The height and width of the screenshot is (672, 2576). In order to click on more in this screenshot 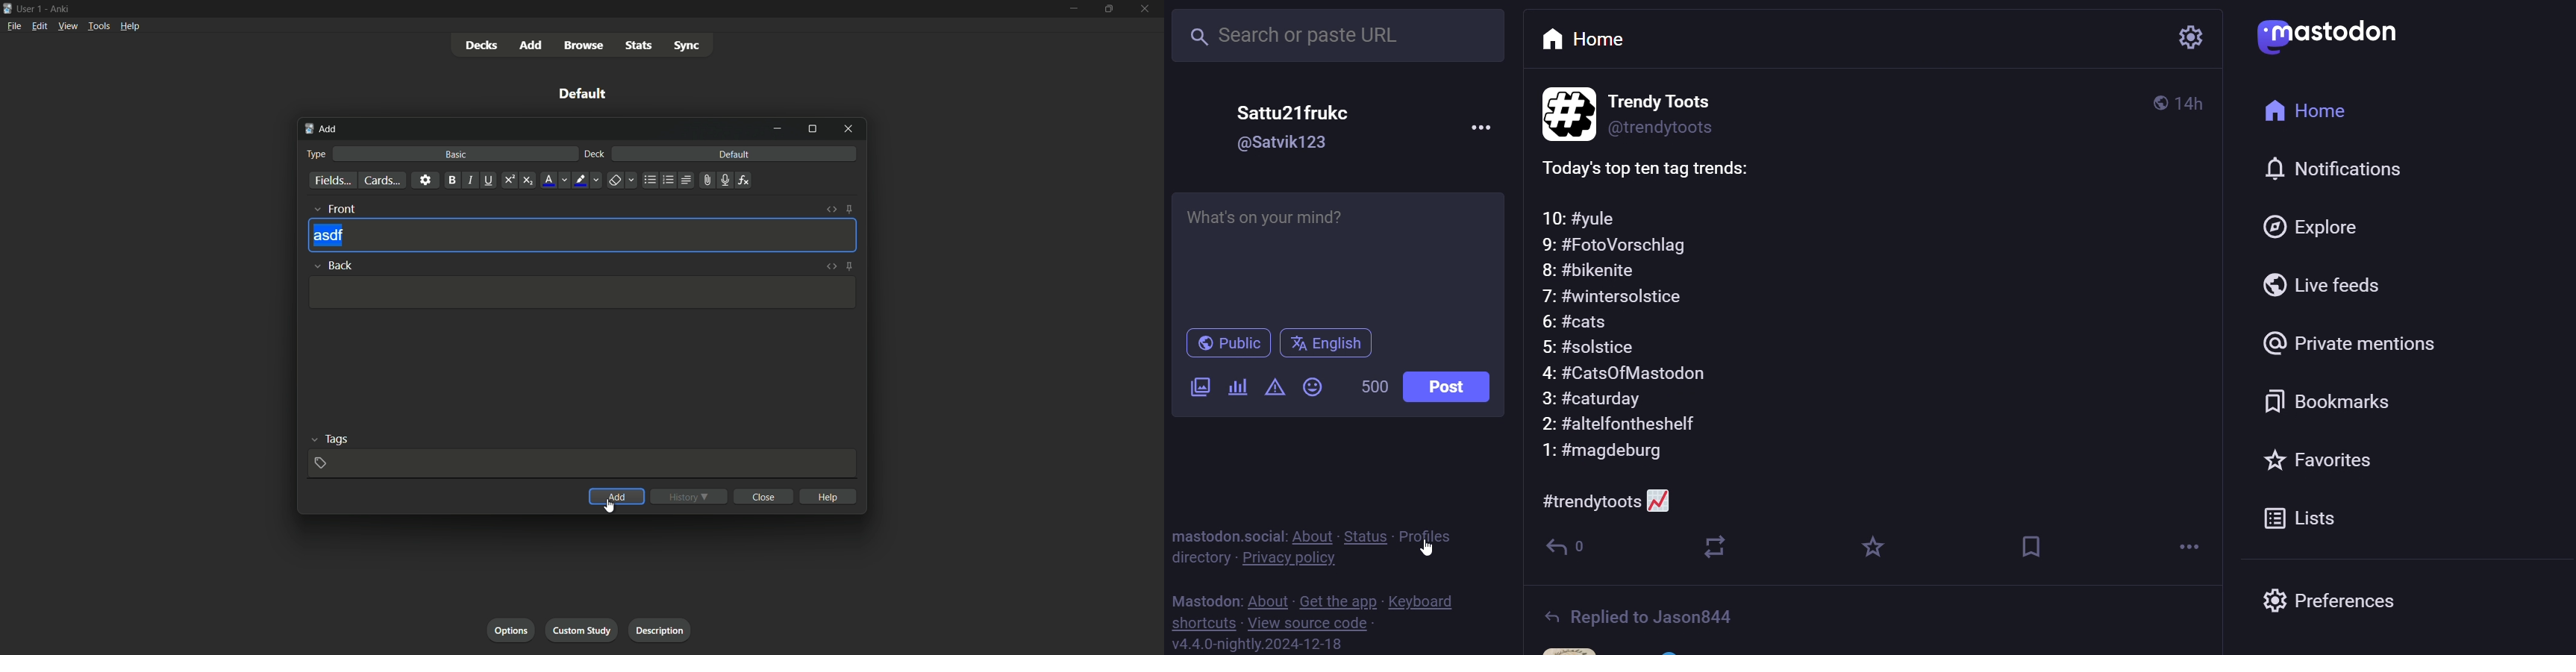, I will do `click(1484, 128)`.